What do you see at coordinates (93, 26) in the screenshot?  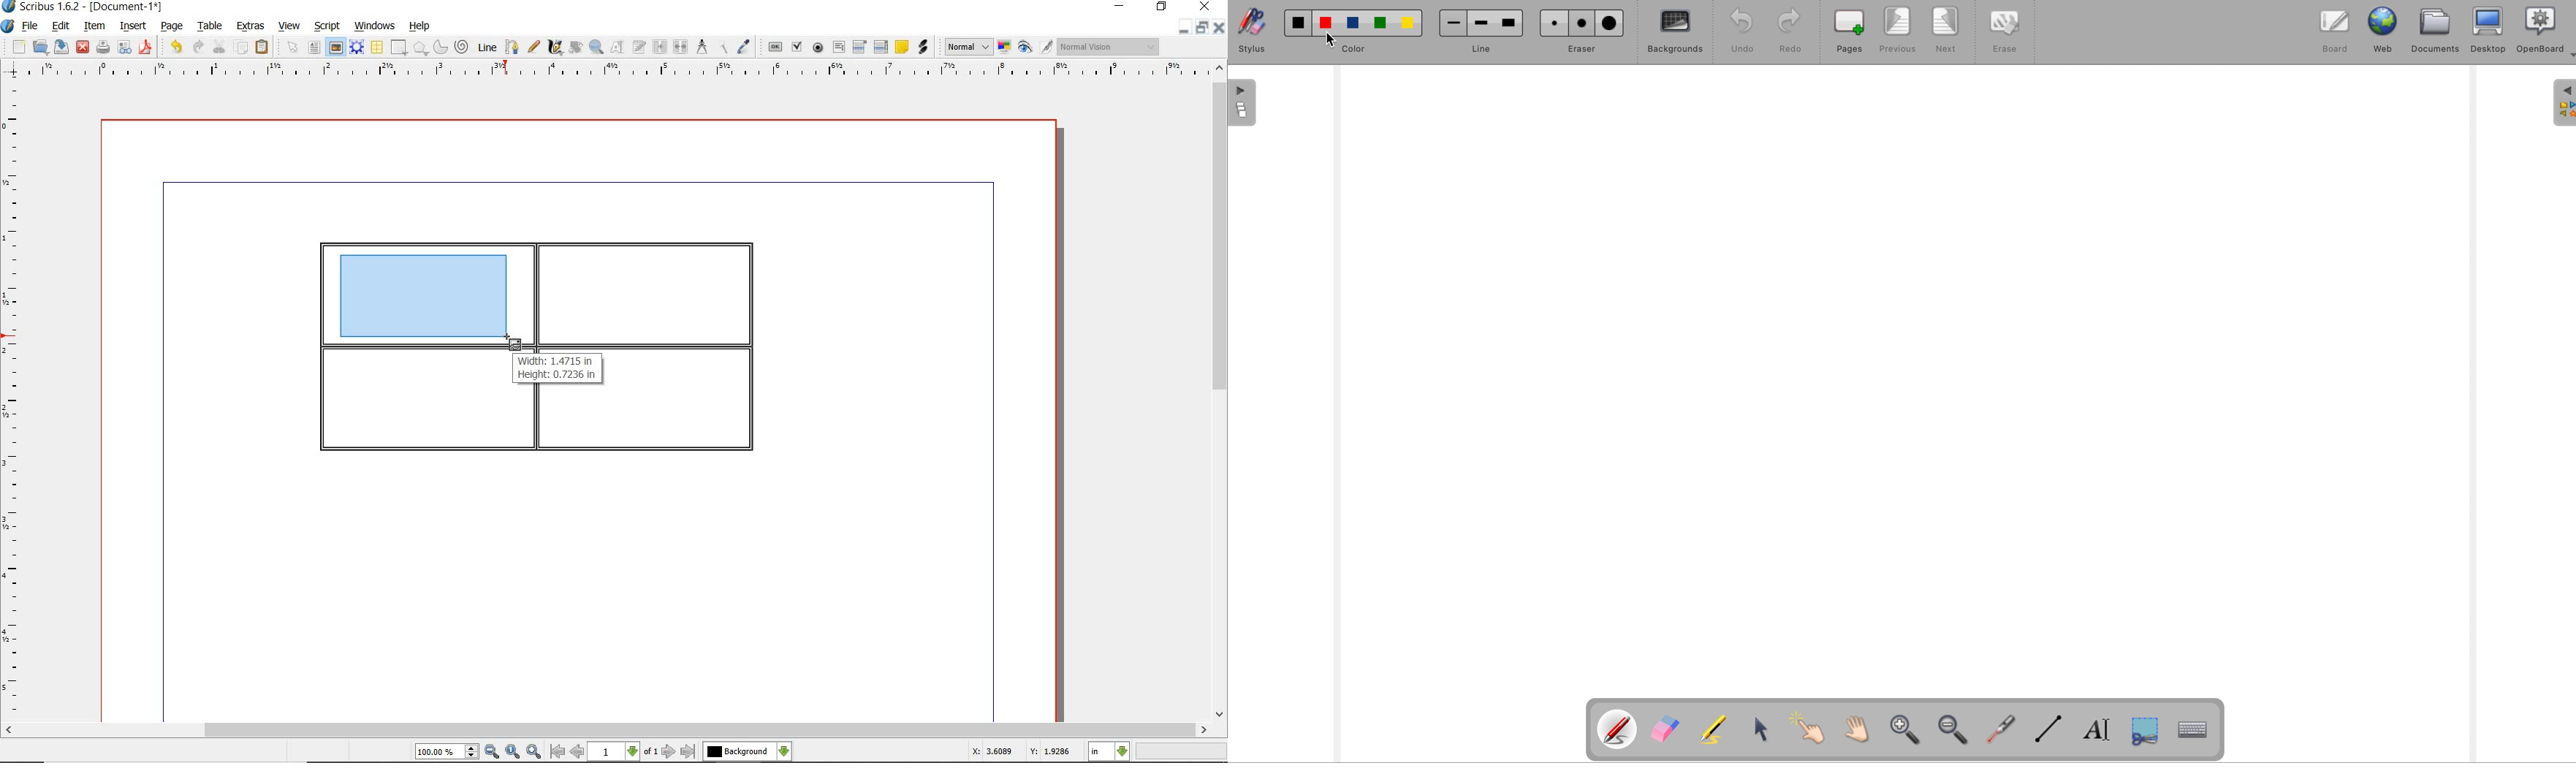 I see `item` at bounding box center [93, 26].